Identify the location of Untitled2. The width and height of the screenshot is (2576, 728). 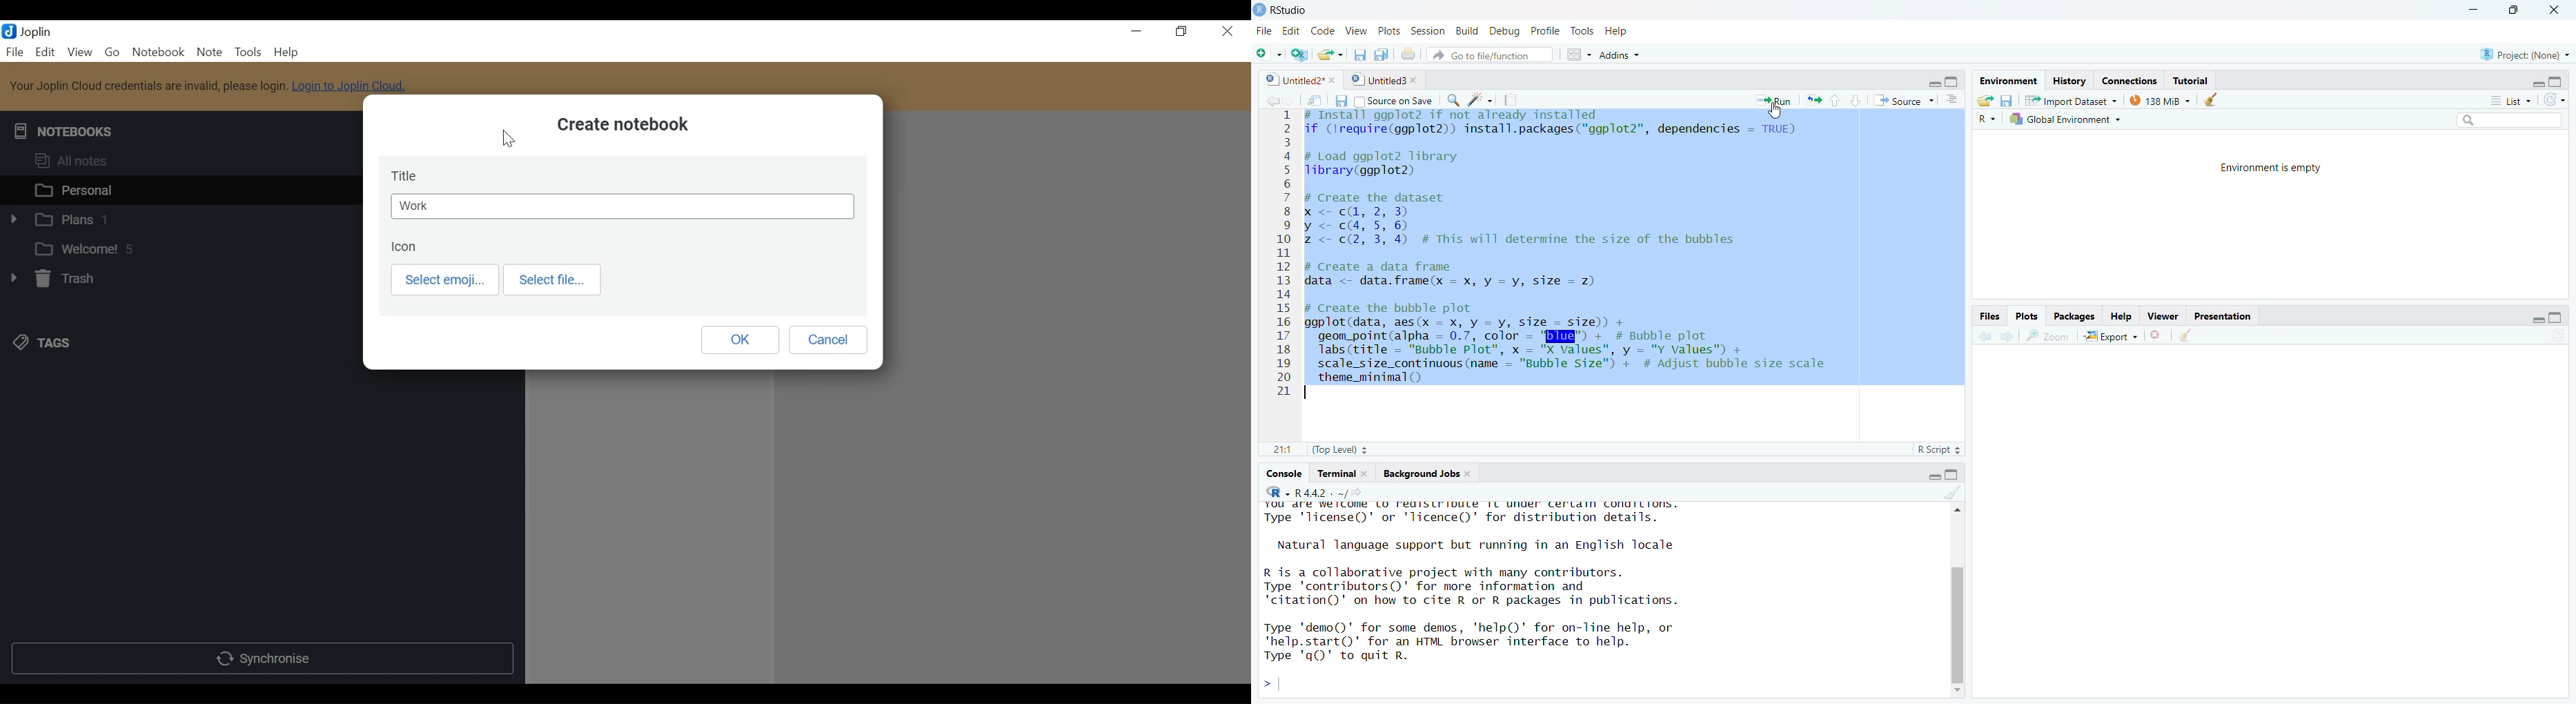
(1298, 79).